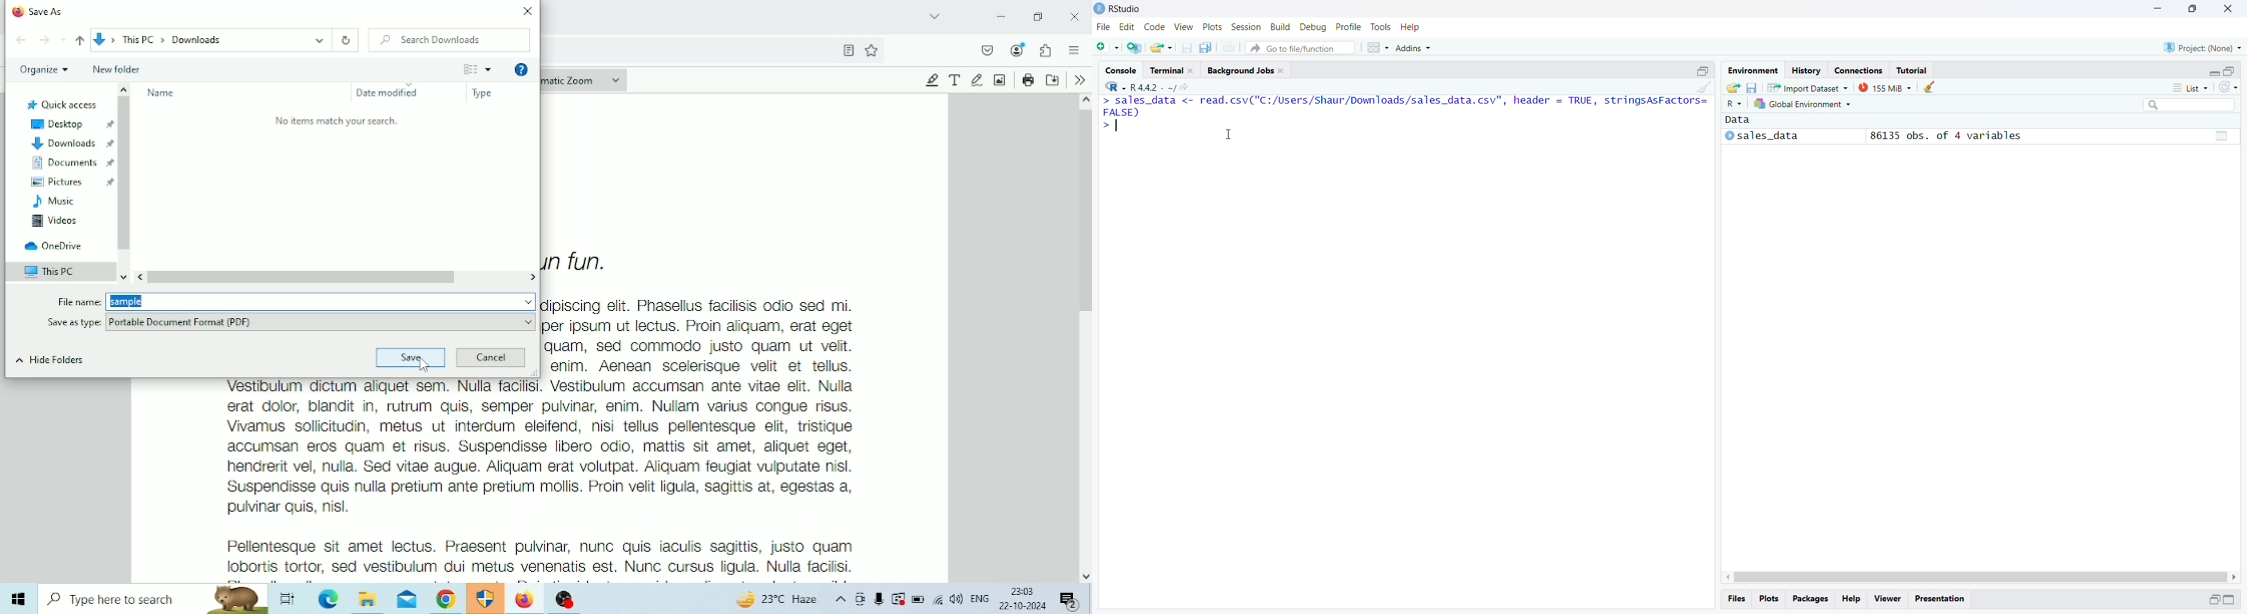  What do you see at coordinates (1186, 49) in the screenshot?
I see `Save current document(CTRL + S)` at bounding box center [1186, 49].